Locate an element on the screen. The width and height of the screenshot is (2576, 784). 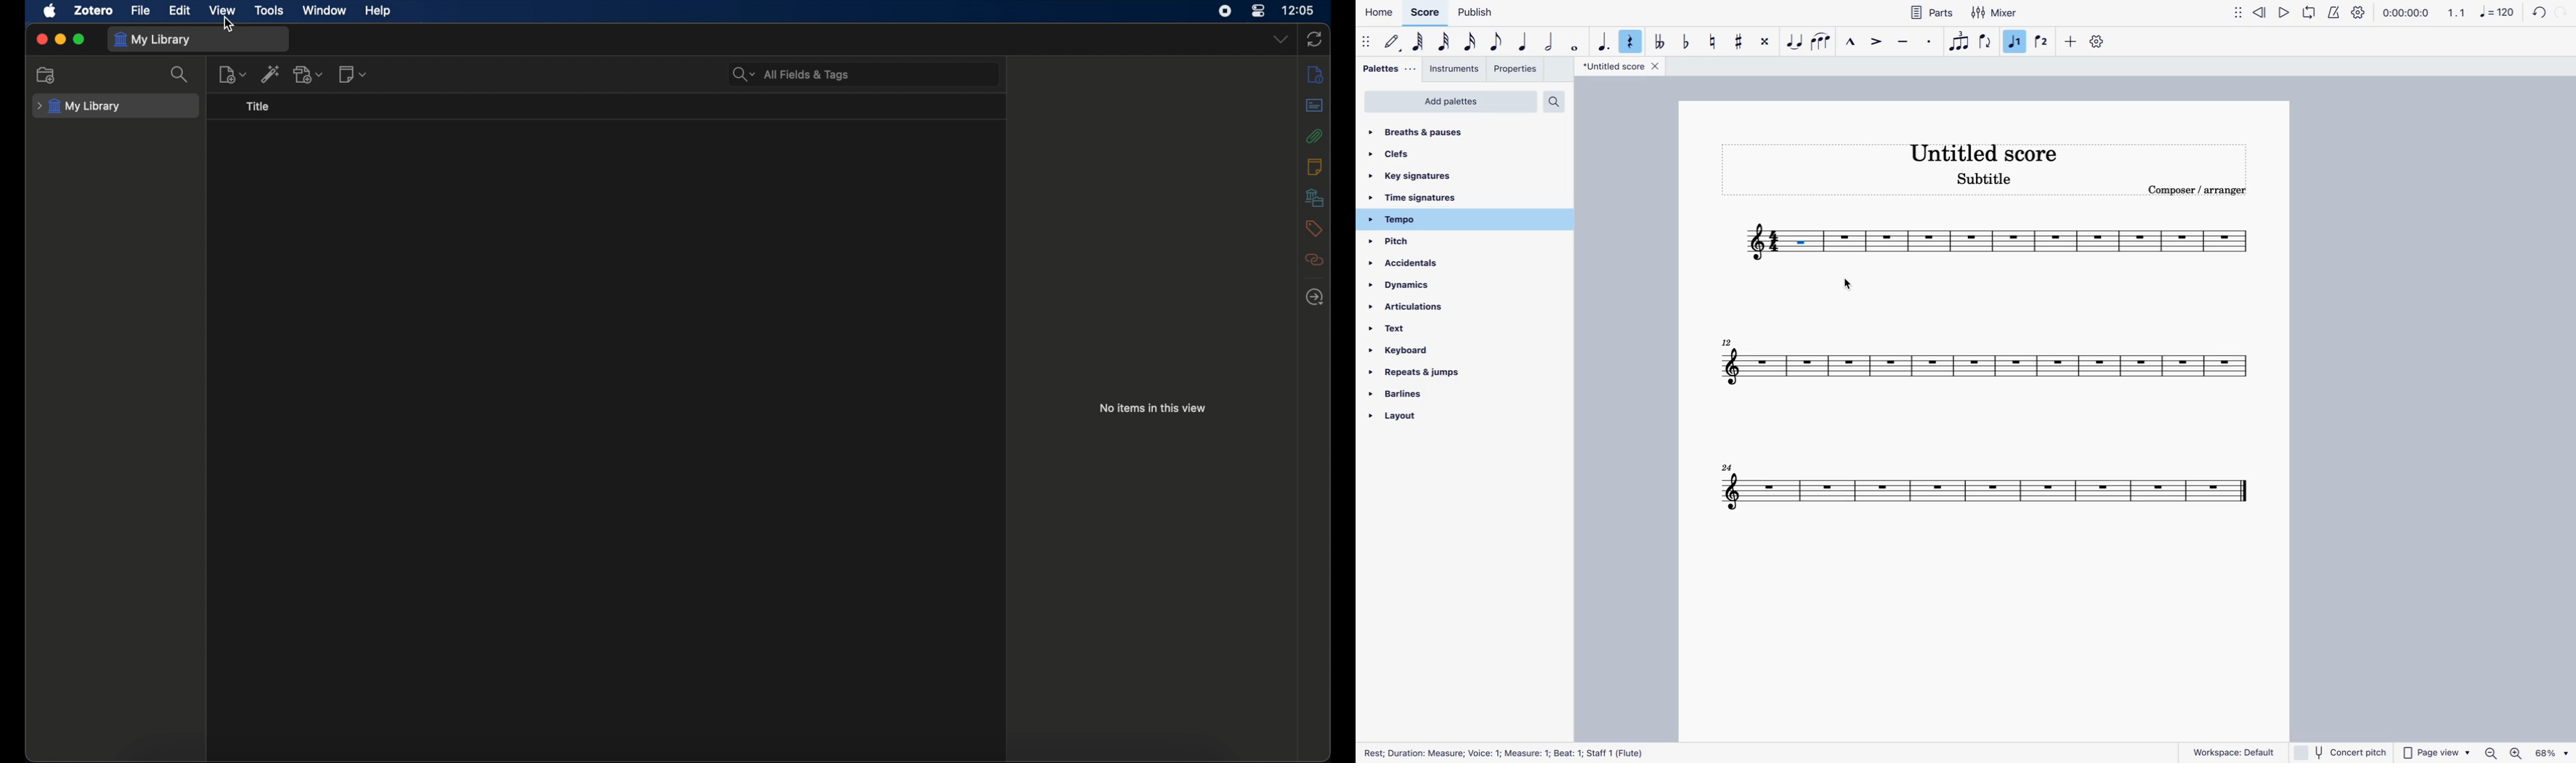
toggle natural is located at coordinates (1714, 41).